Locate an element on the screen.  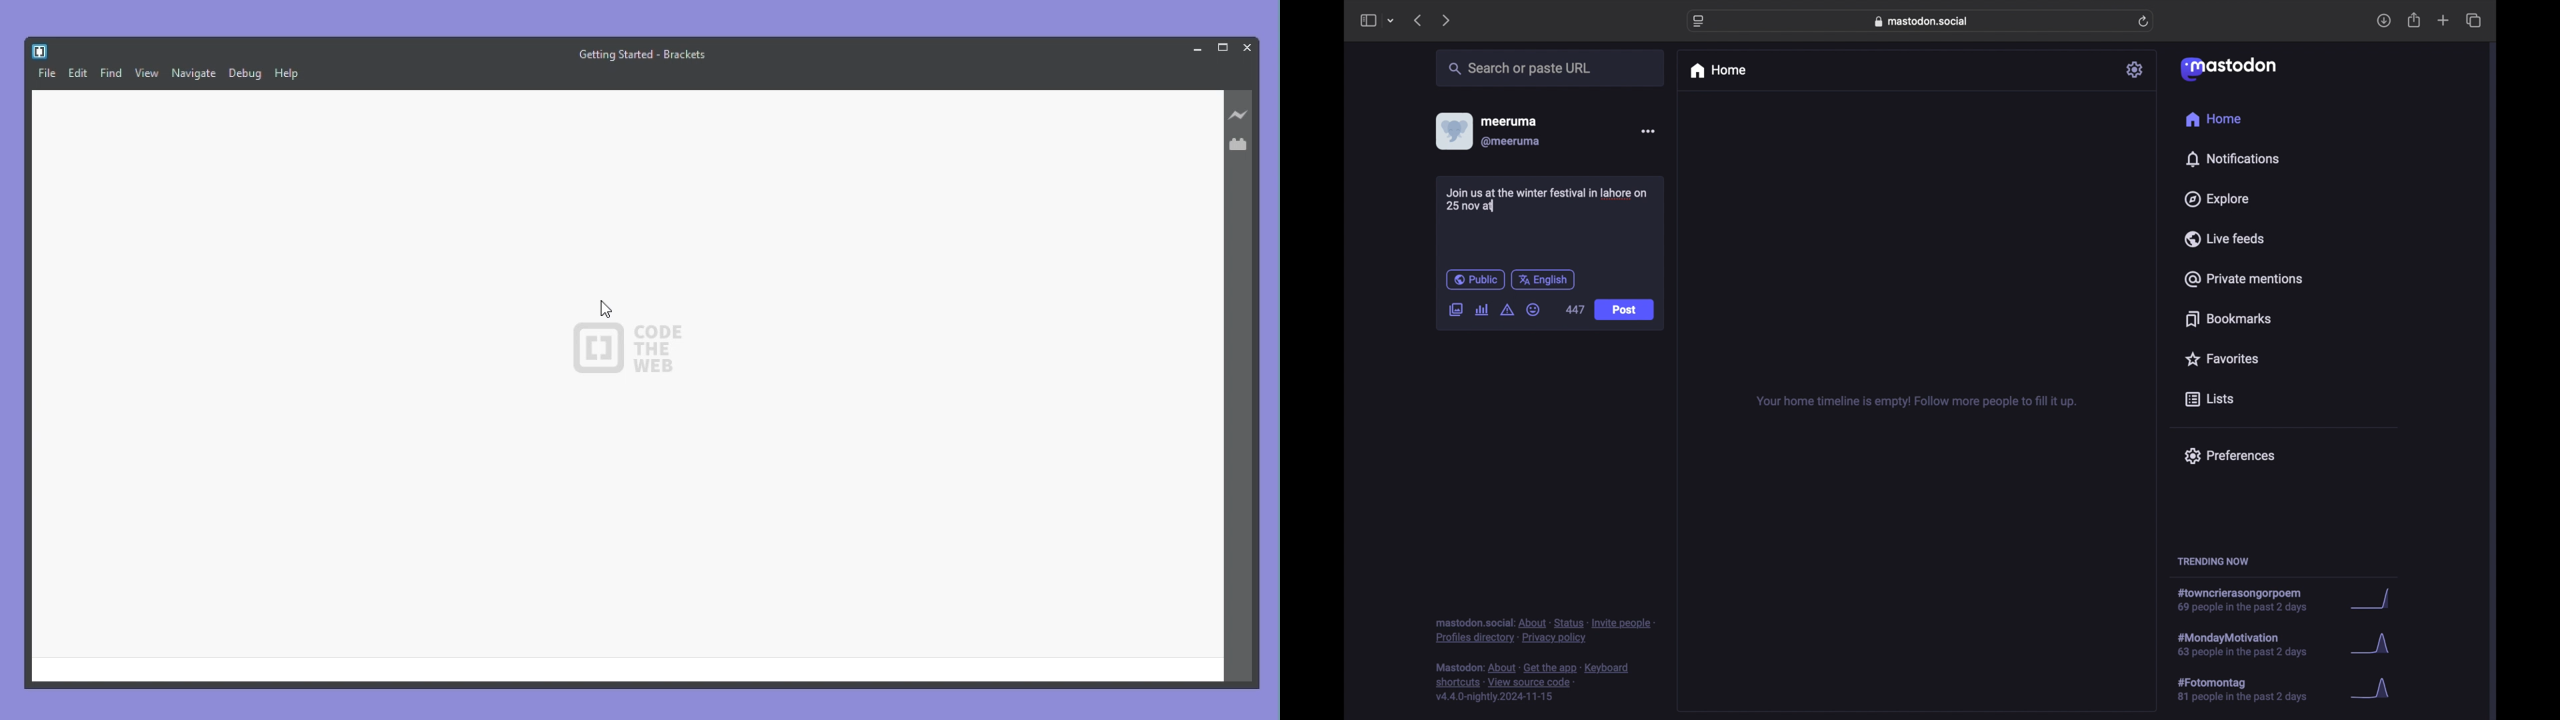
Edit is located at coordinates (78, 71).